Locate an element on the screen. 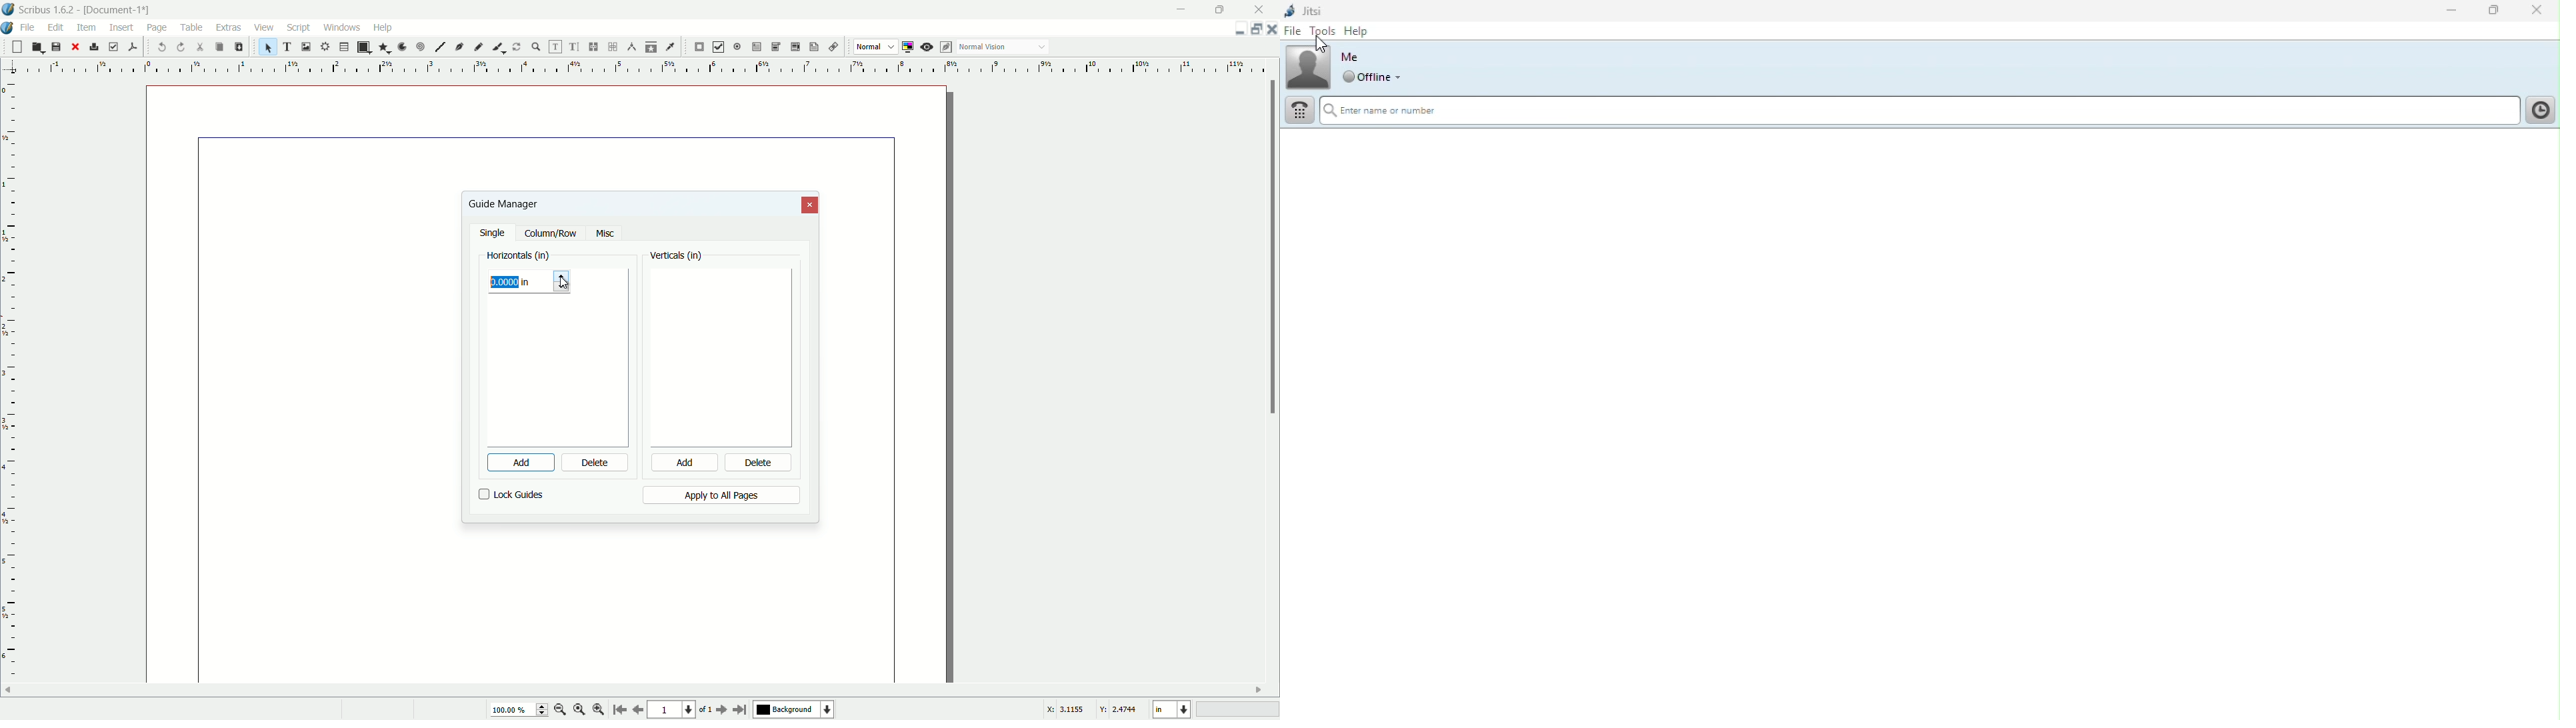 The height and width of the screenshot is (728, 2576). open is located at coordinates (36, 47).